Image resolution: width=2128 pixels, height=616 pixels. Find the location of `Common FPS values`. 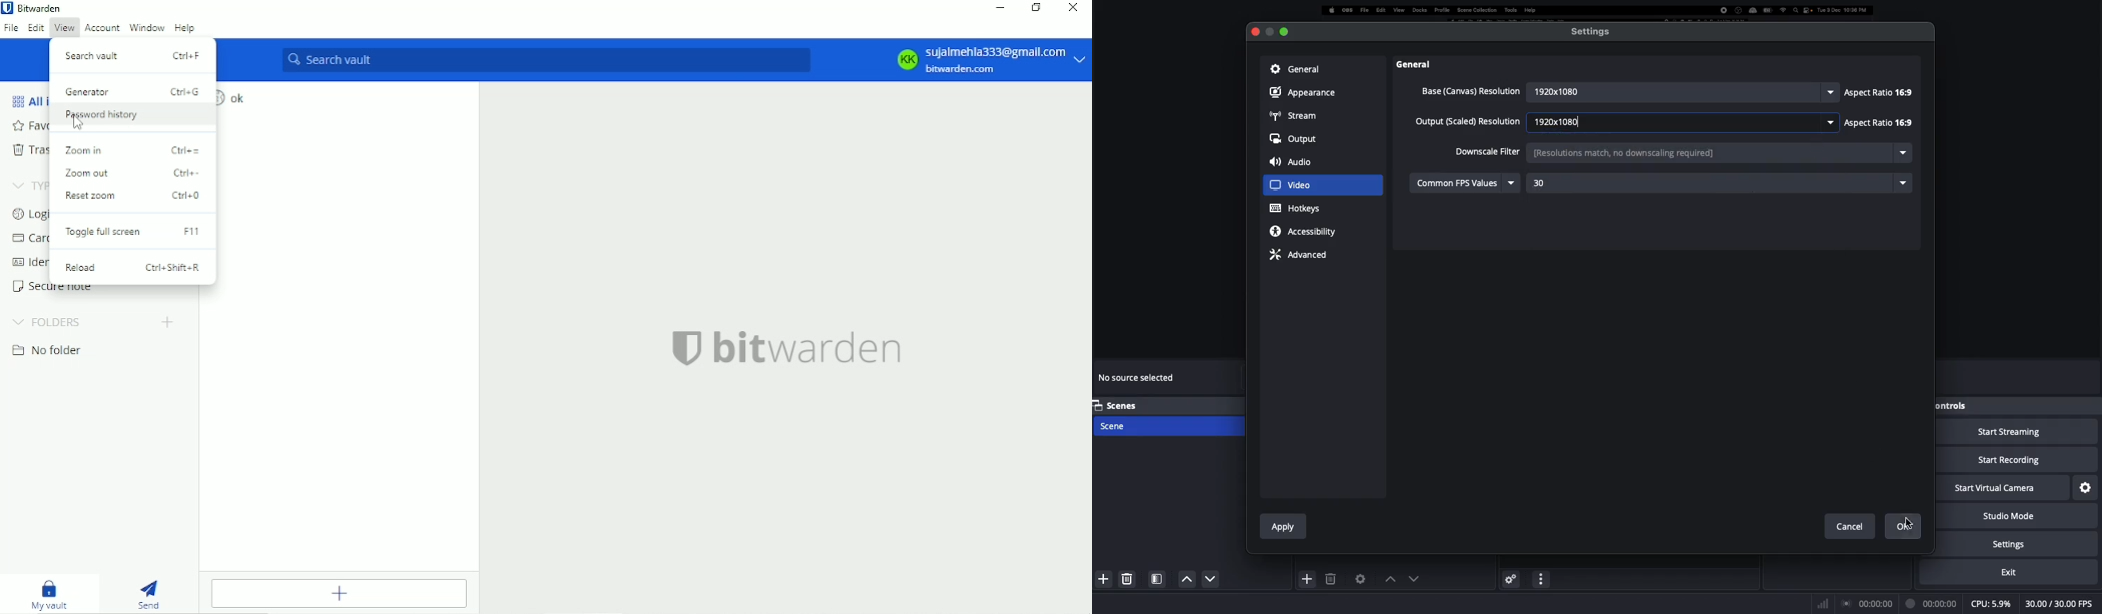

Common FPS values is located at coordinates (1466, 182).